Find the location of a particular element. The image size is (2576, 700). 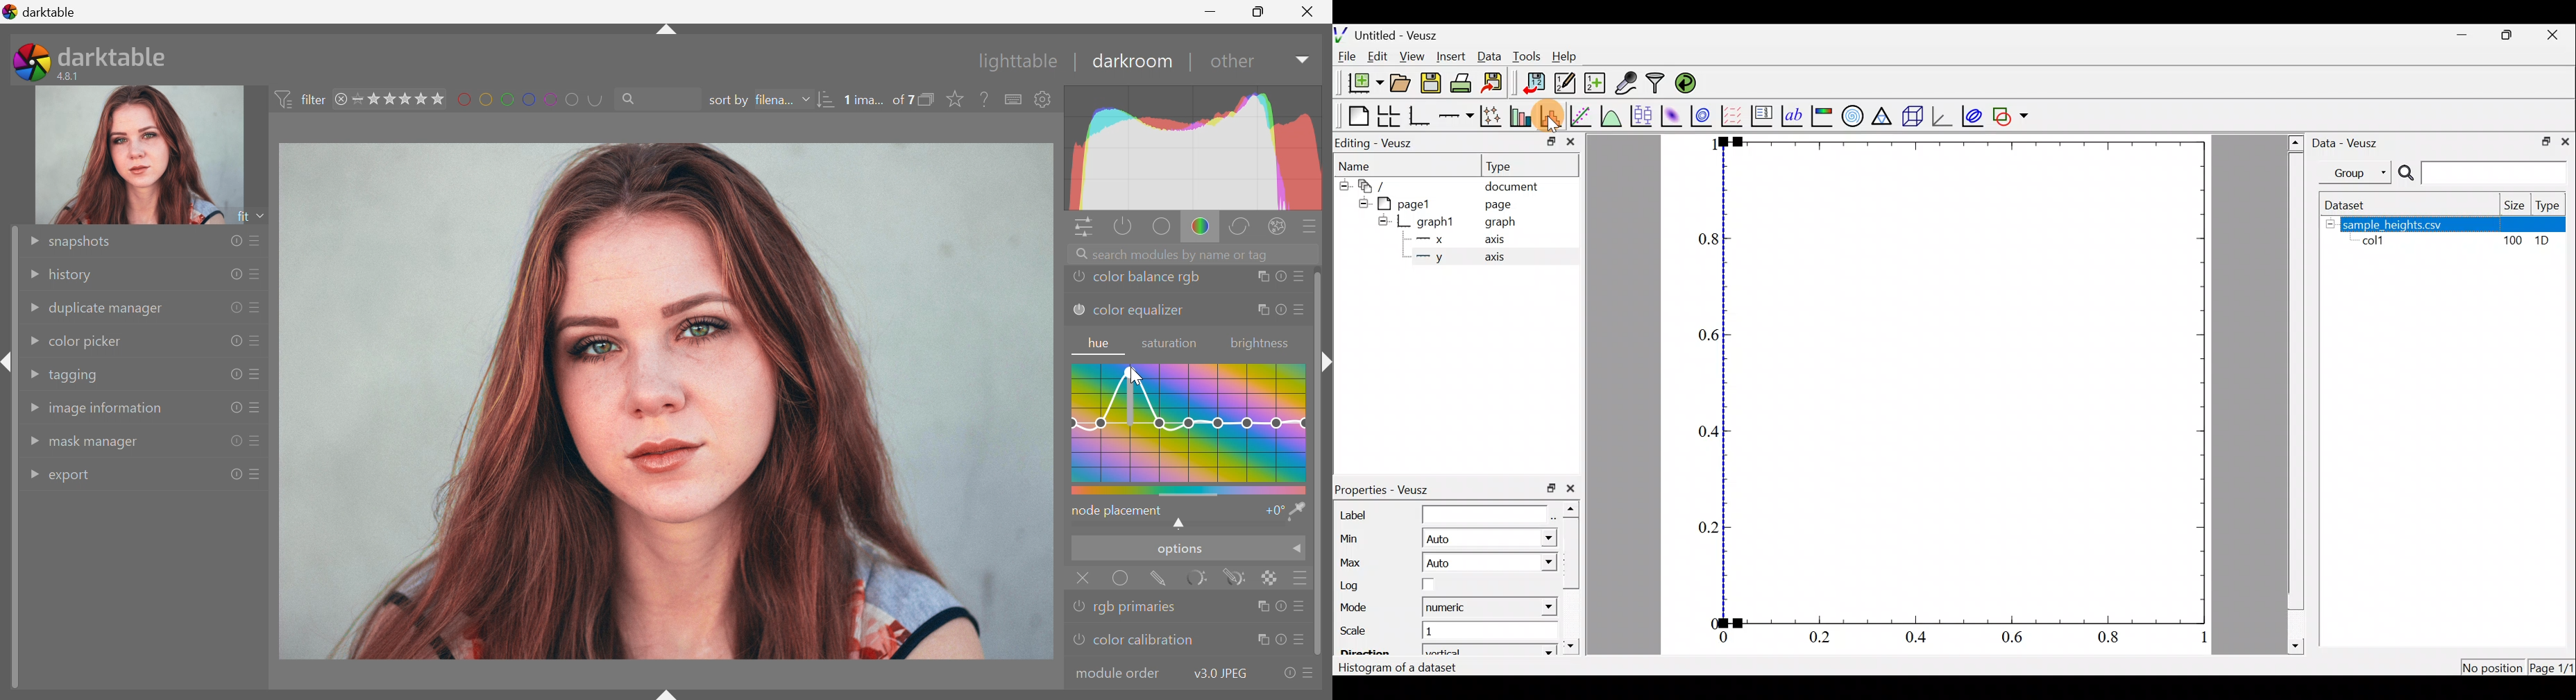

1 ima... of 7 is located at coordinates (879, 100).